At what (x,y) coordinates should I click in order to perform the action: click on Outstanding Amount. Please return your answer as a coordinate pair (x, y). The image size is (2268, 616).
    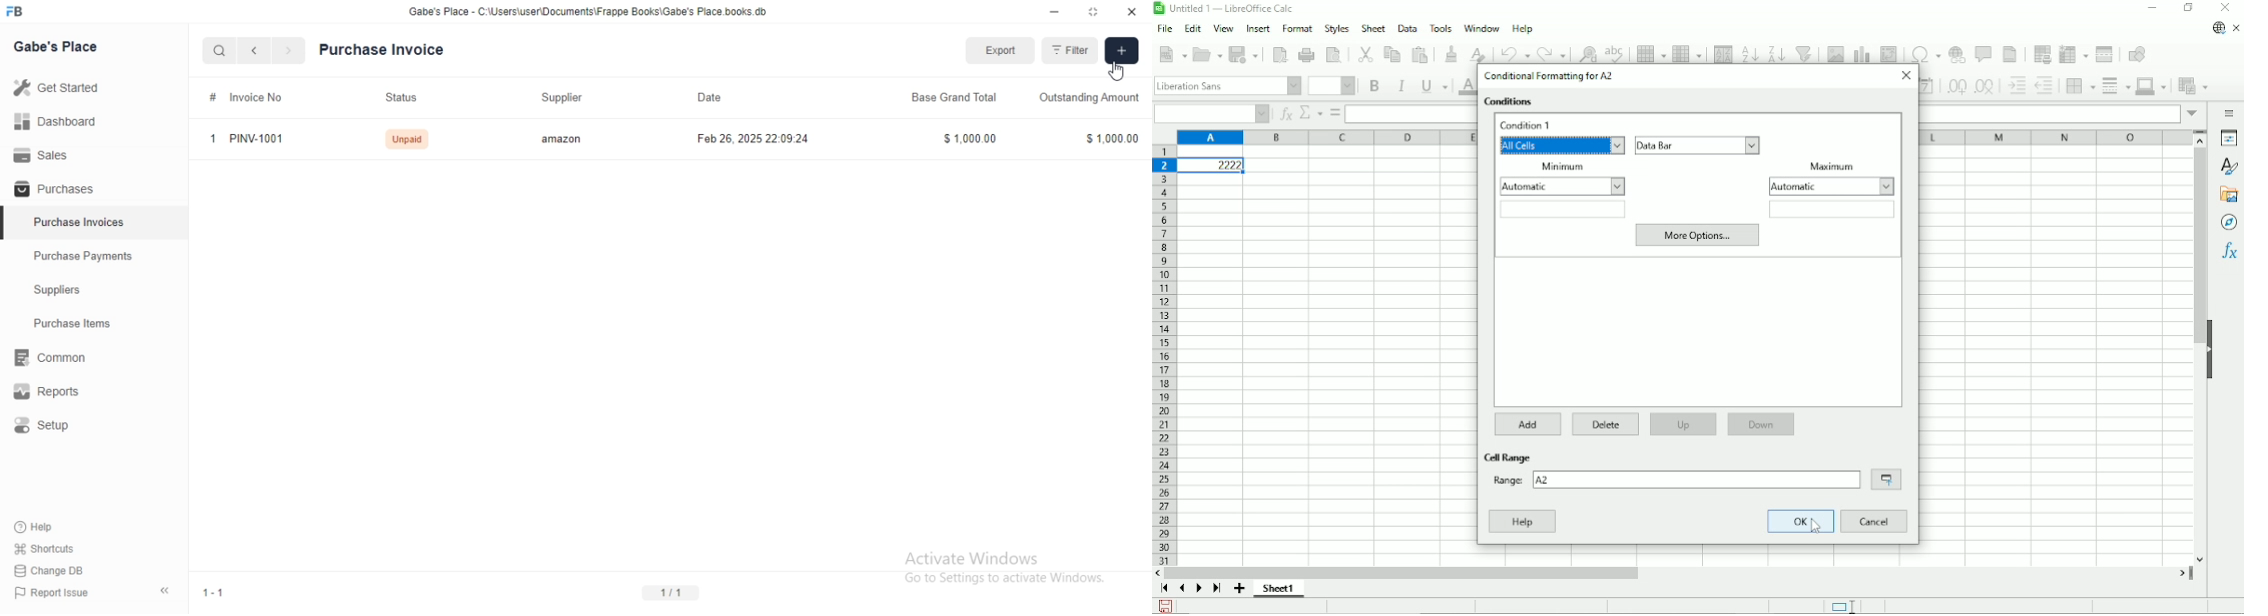
    Looking at the image, I should click on (1090, 97).